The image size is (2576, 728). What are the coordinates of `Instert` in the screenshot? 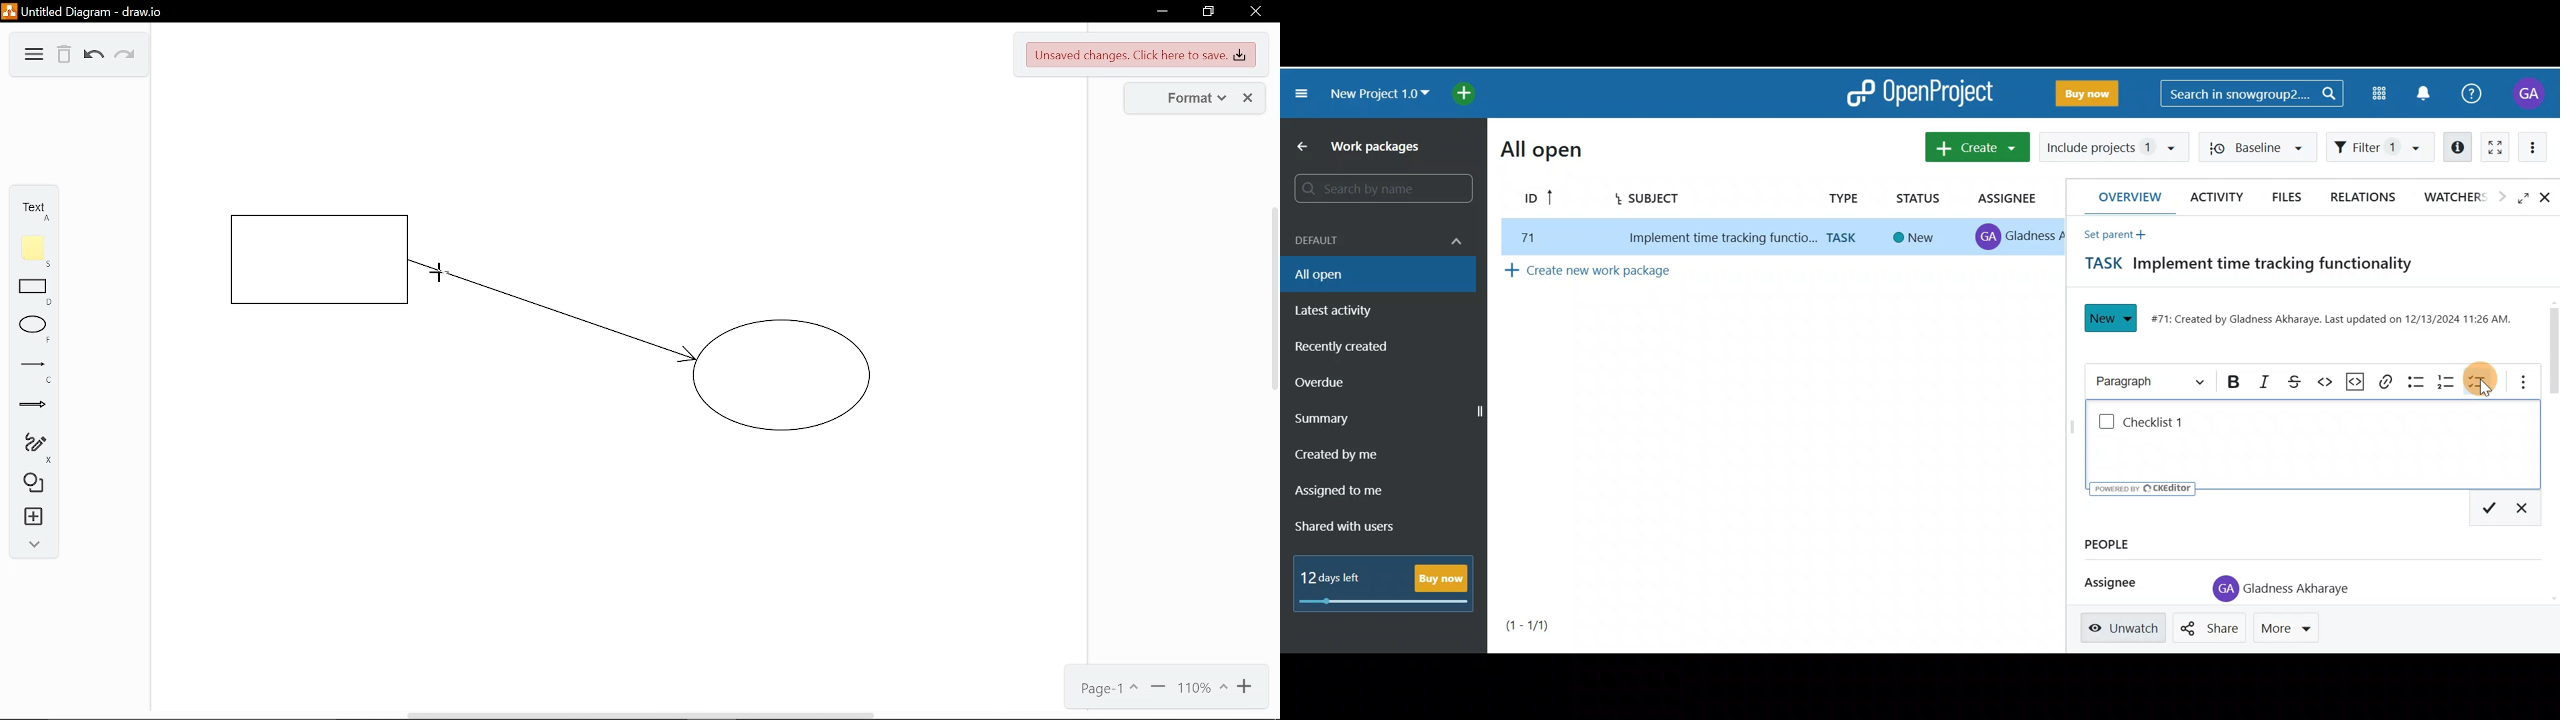 It's located at (30, 518).